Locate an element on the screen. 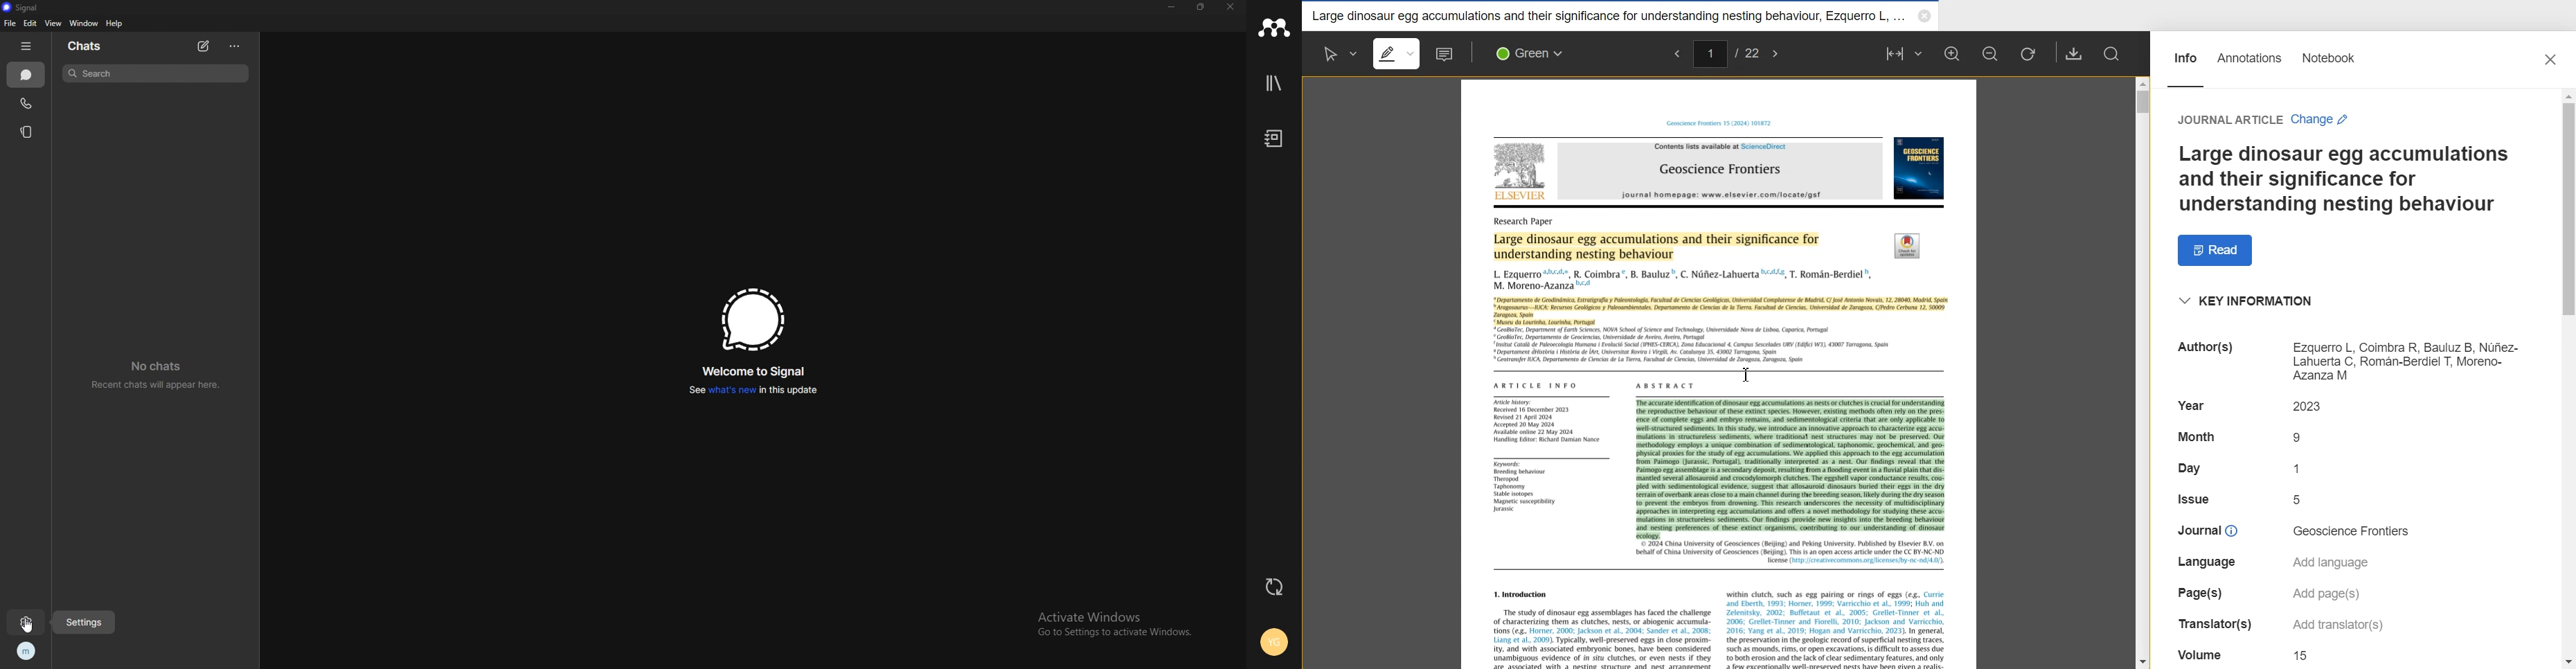 Image resolution: width=2576 pixels, height=672 pixels. text is located at coordinates (2196, 469).